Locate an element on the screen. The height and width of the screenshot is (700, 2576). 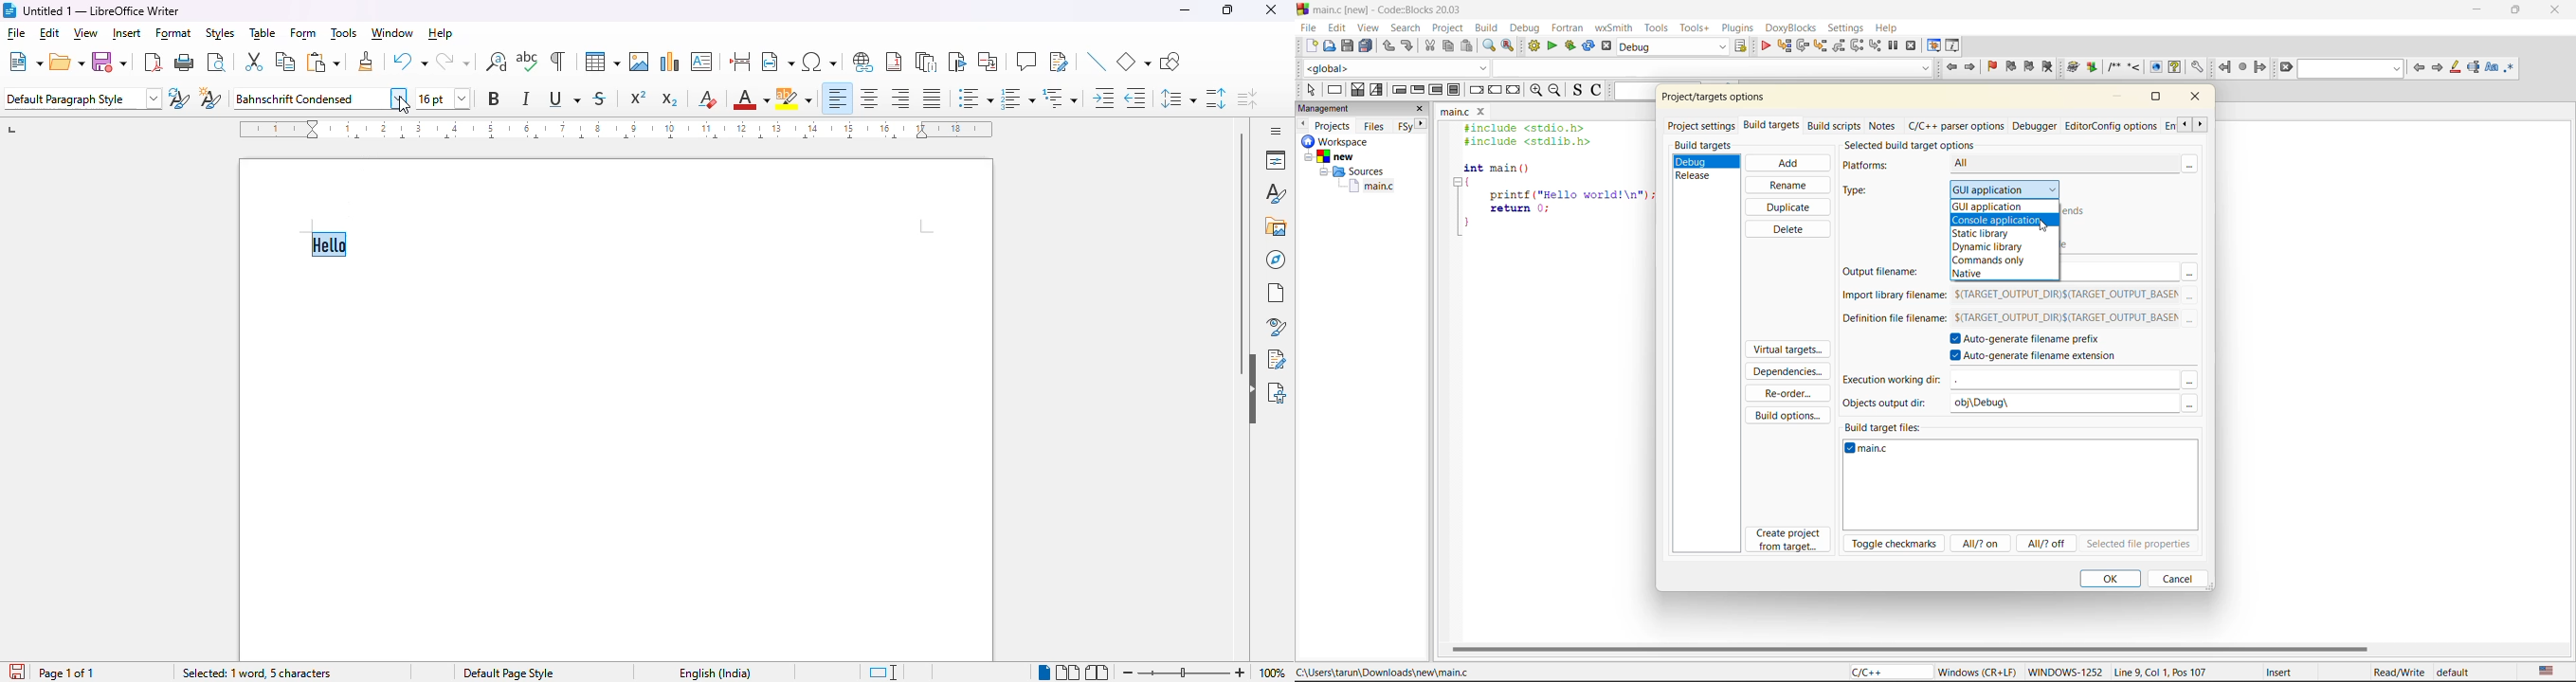
More is located at coordinates (2191, 321).